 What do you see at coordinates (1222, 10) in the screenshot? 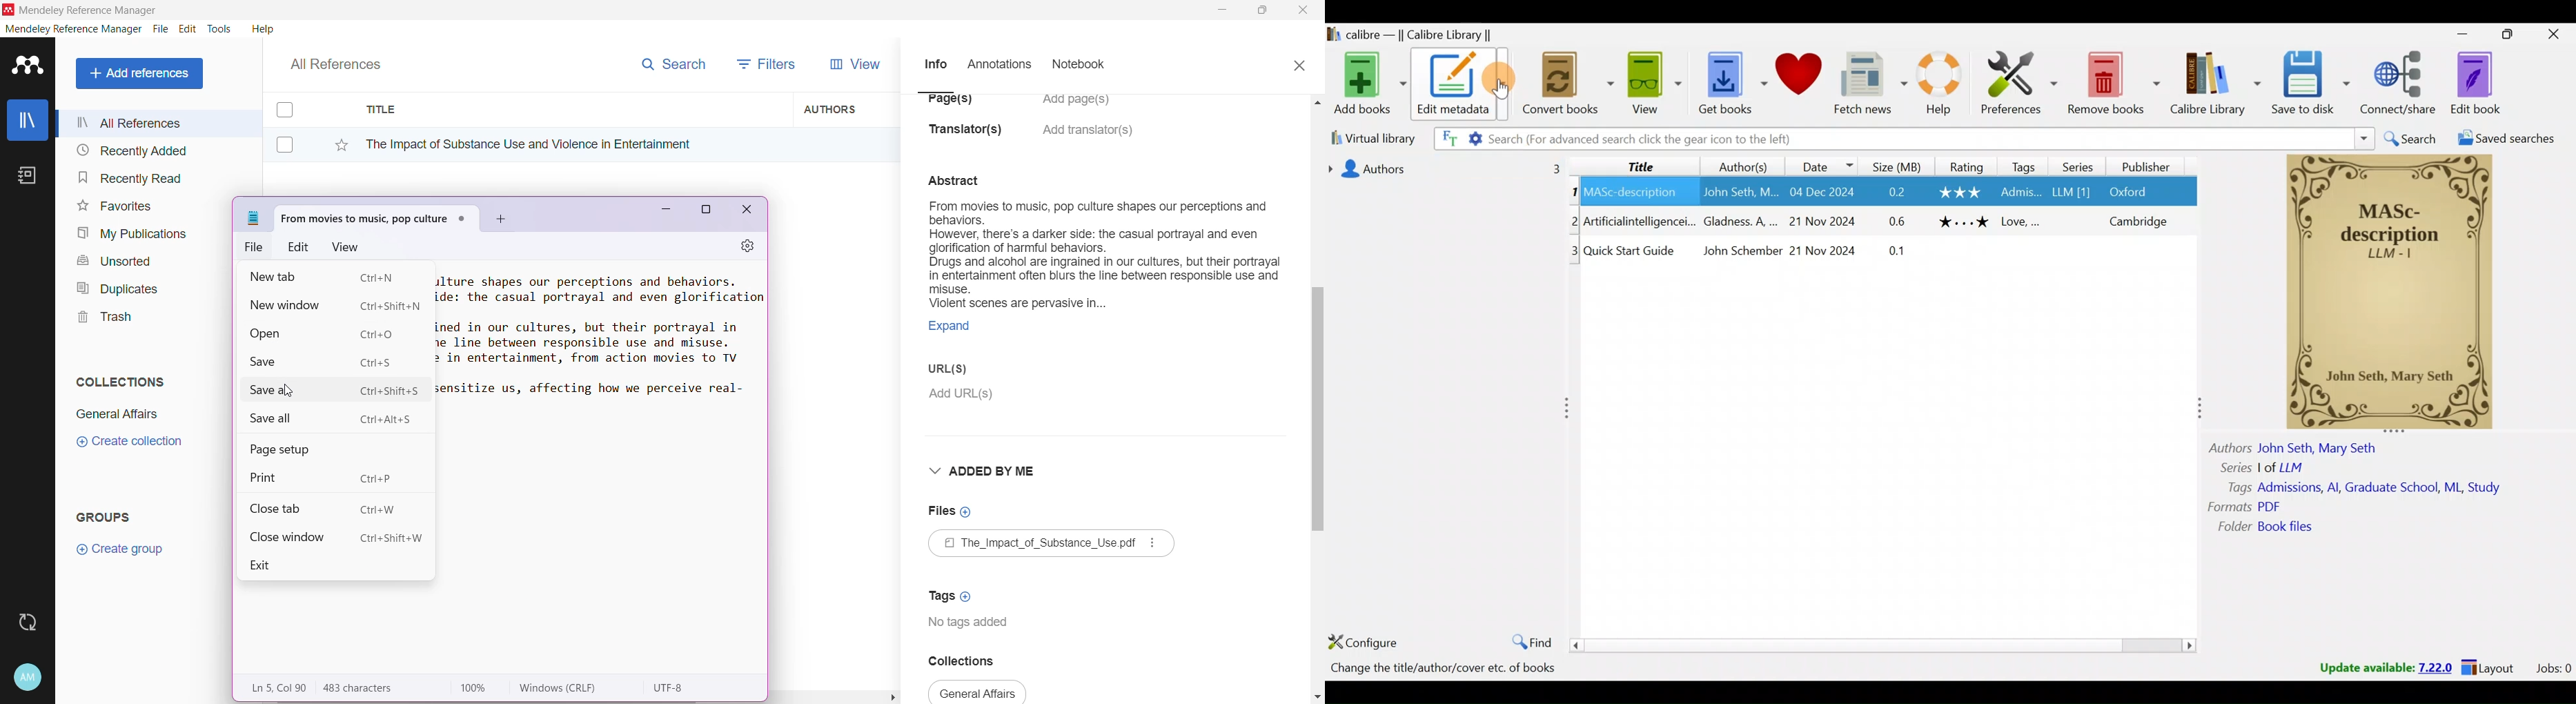
I see `Minimize` at bounding box center [1222, 10].